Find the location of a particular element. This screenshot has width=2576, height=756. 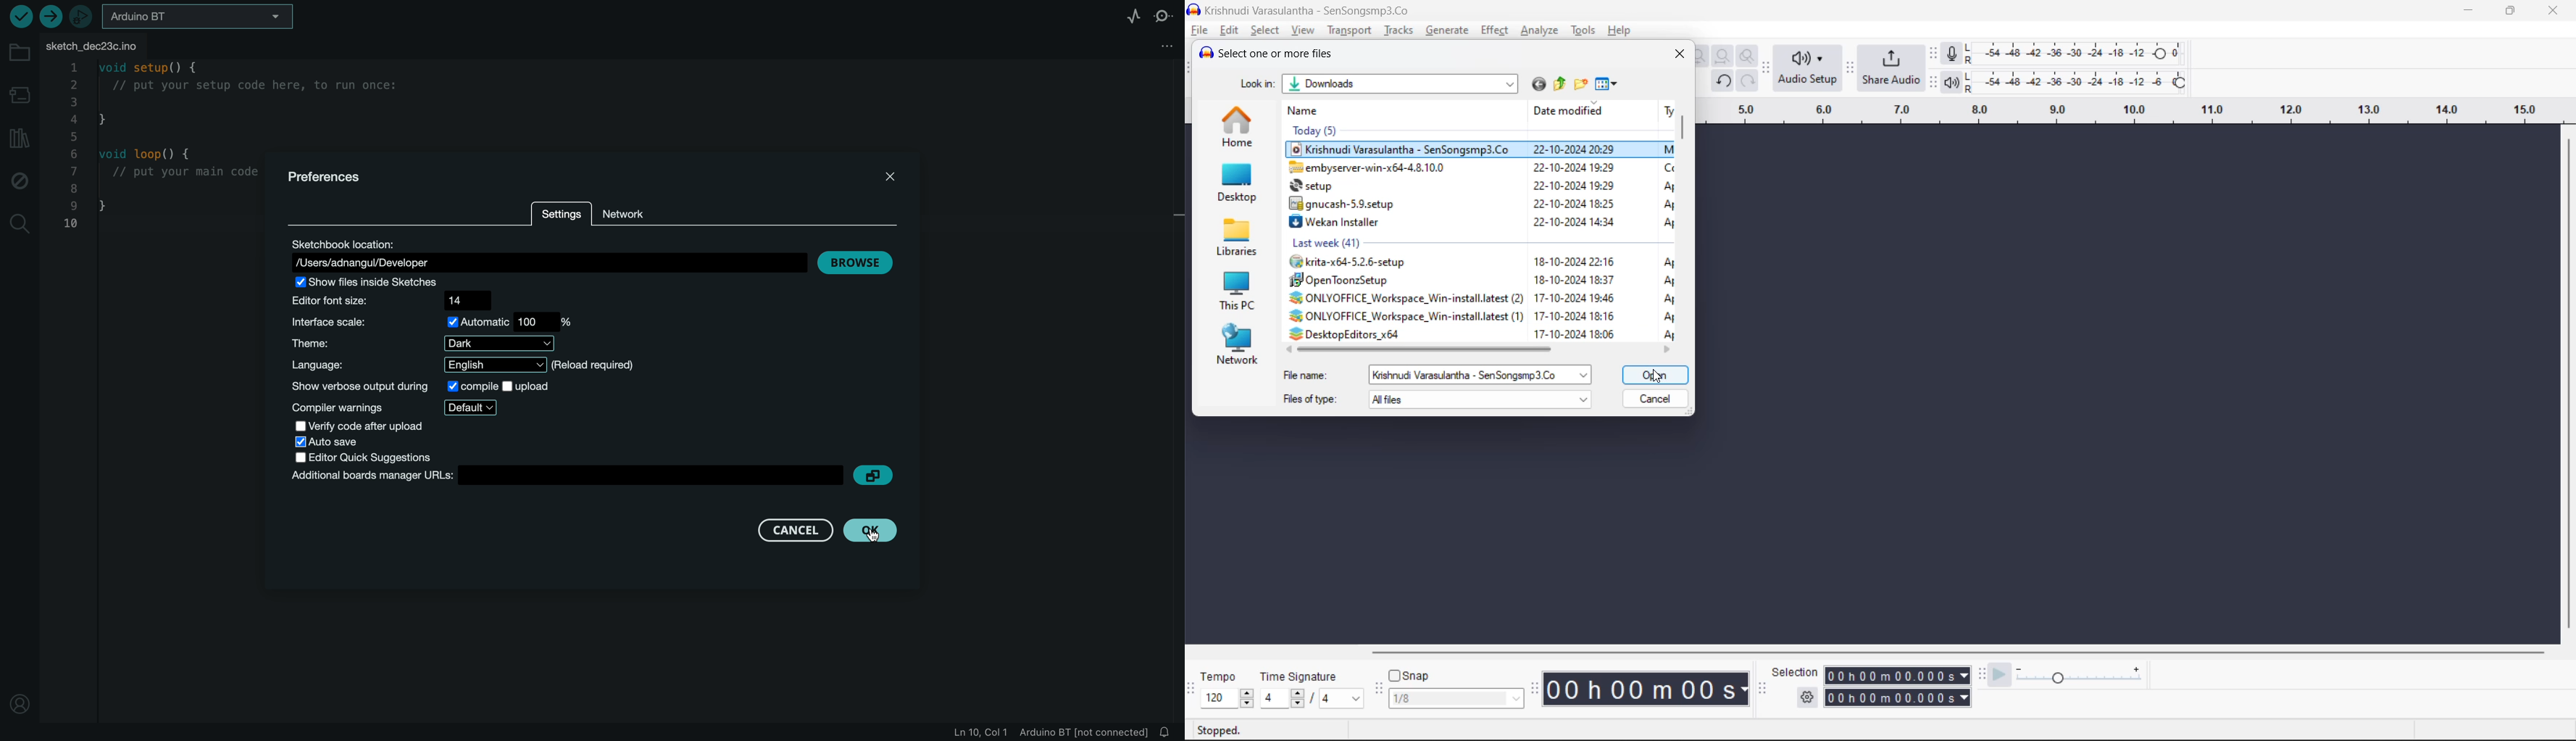

share audio toolbar is located at coordinates (1851, 69).